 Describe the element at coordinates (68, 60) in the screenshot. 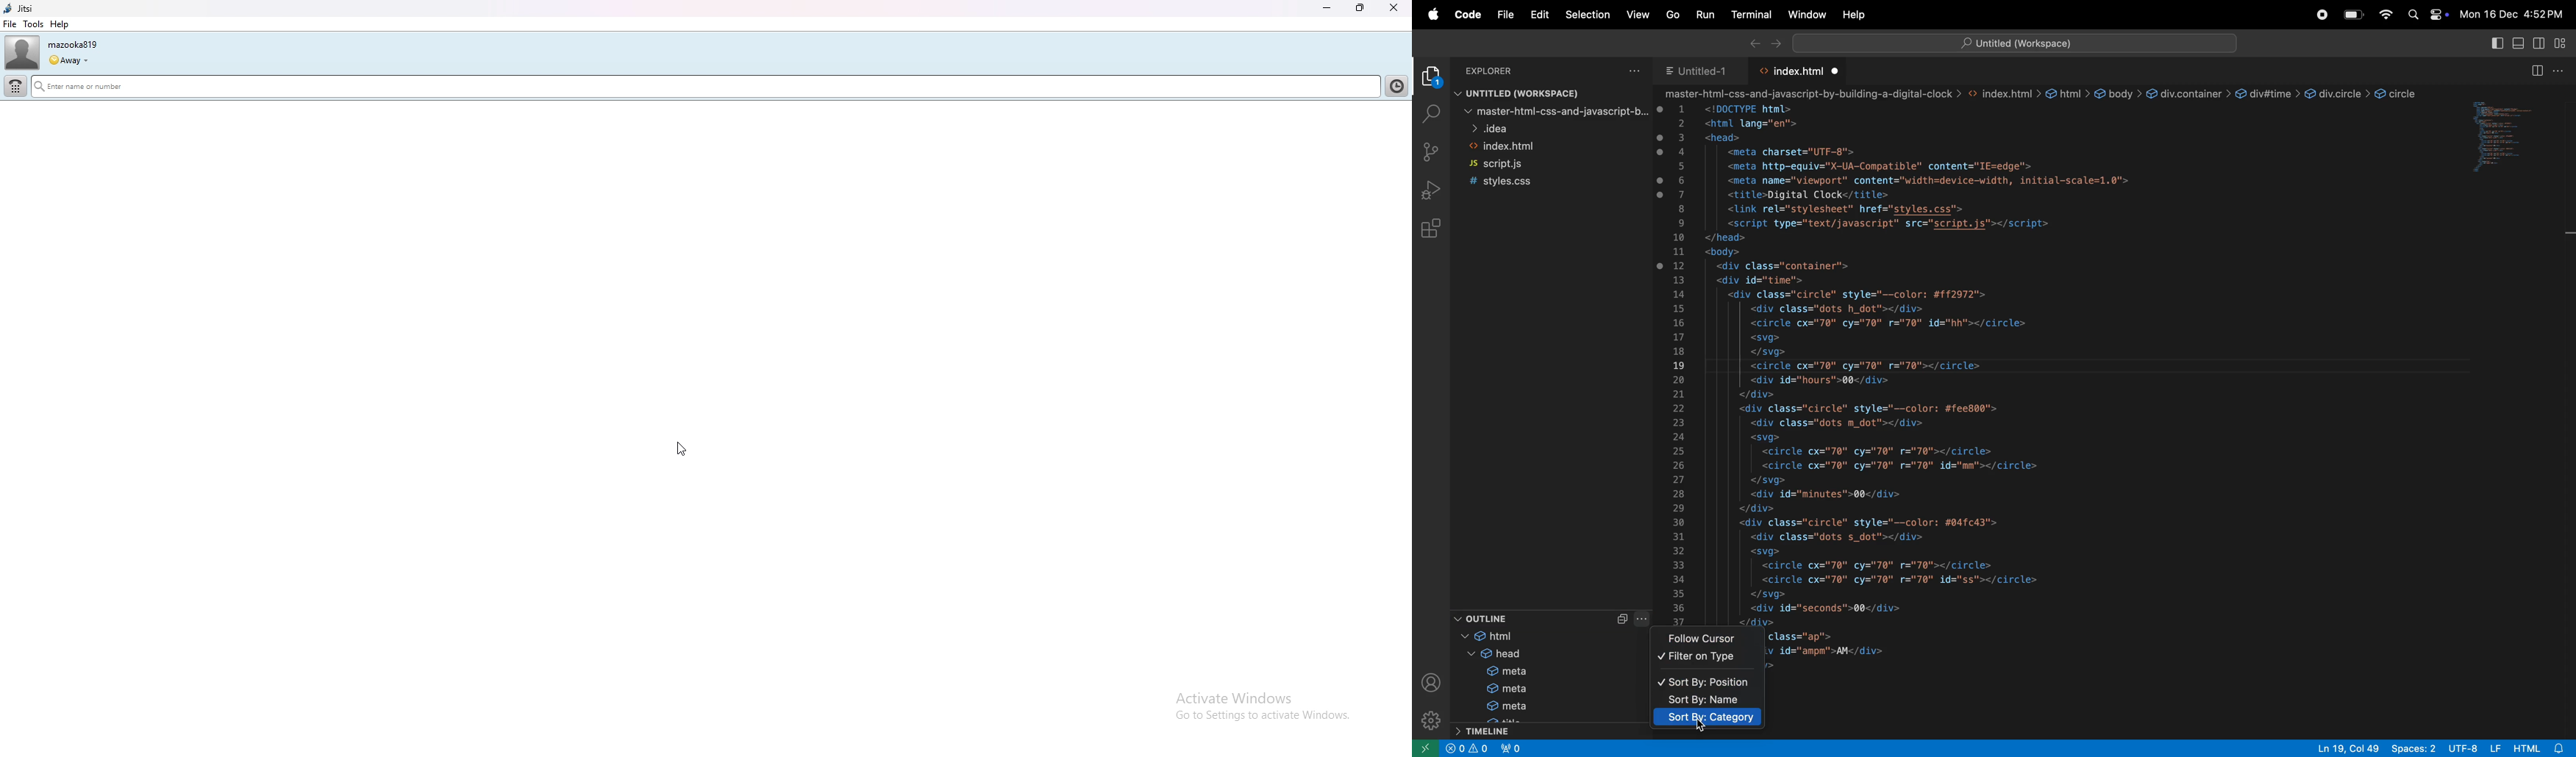

I see `user status` at that location.